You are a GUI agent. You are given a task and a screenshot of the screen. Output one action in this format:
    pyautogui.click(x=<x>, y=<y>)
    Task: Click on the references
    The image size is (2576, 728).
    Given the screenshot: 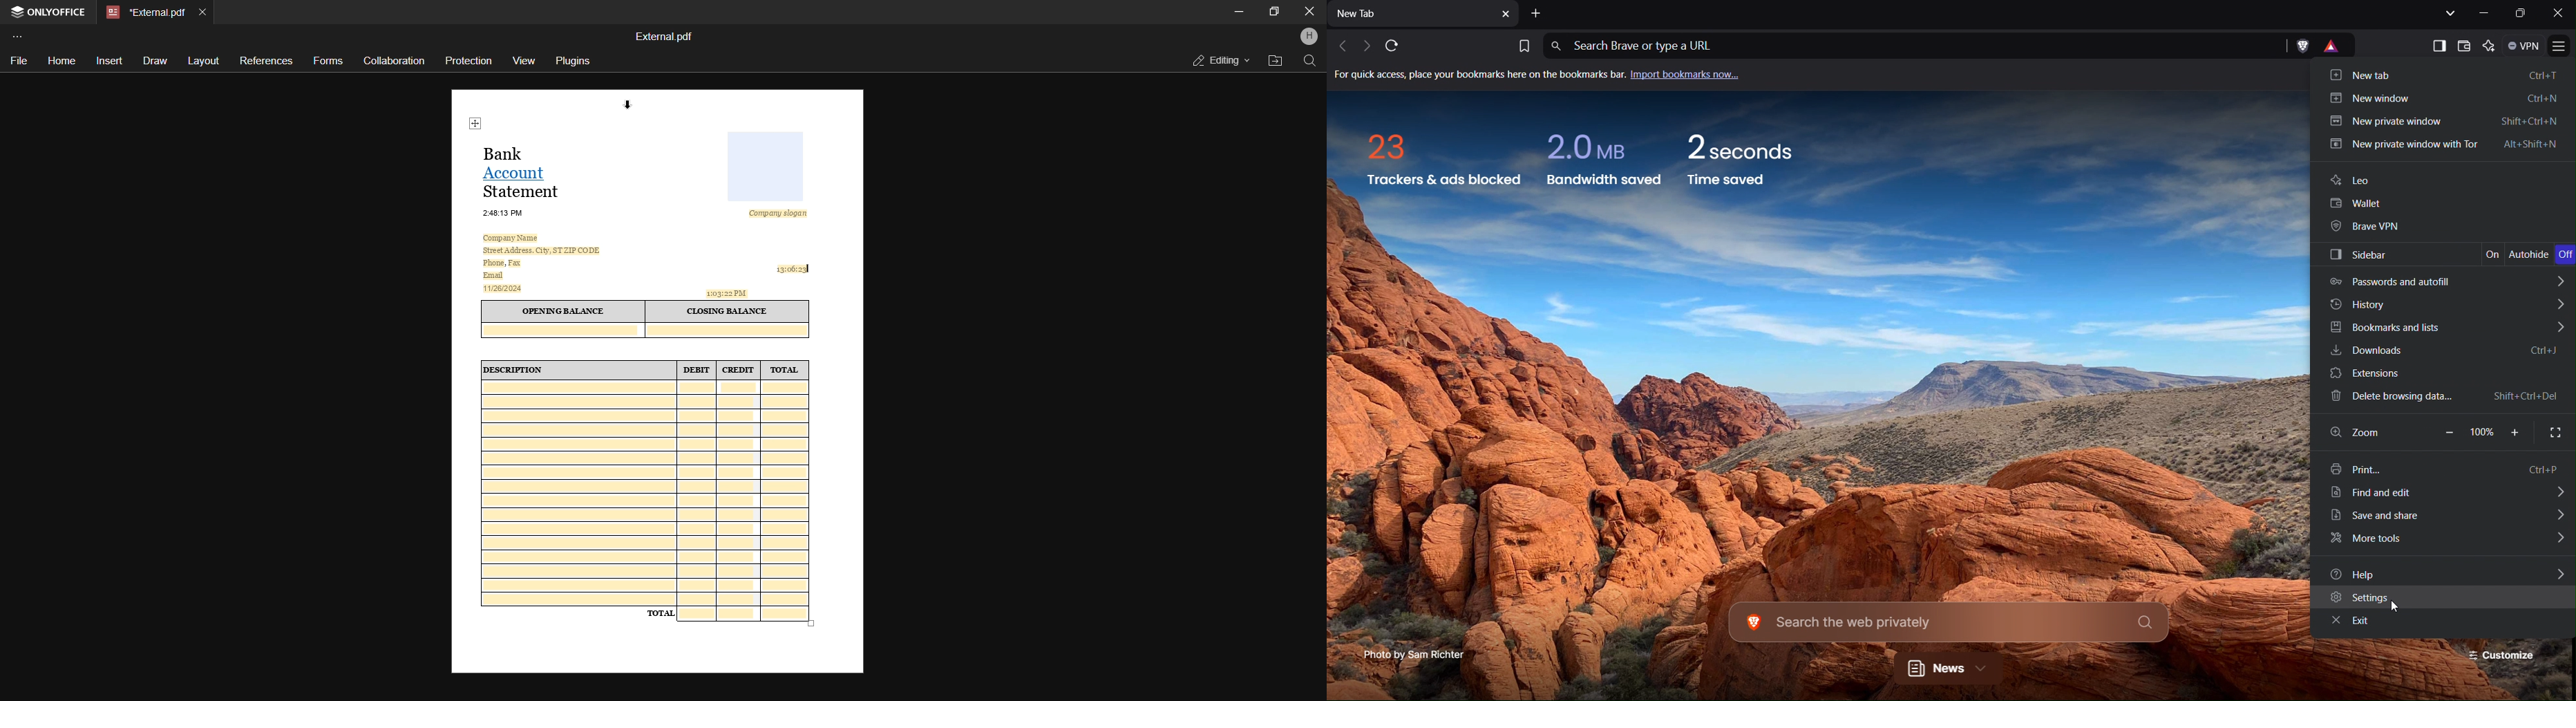 What is the action you would take?
    pyautogui.click(x=265, y=61)
    